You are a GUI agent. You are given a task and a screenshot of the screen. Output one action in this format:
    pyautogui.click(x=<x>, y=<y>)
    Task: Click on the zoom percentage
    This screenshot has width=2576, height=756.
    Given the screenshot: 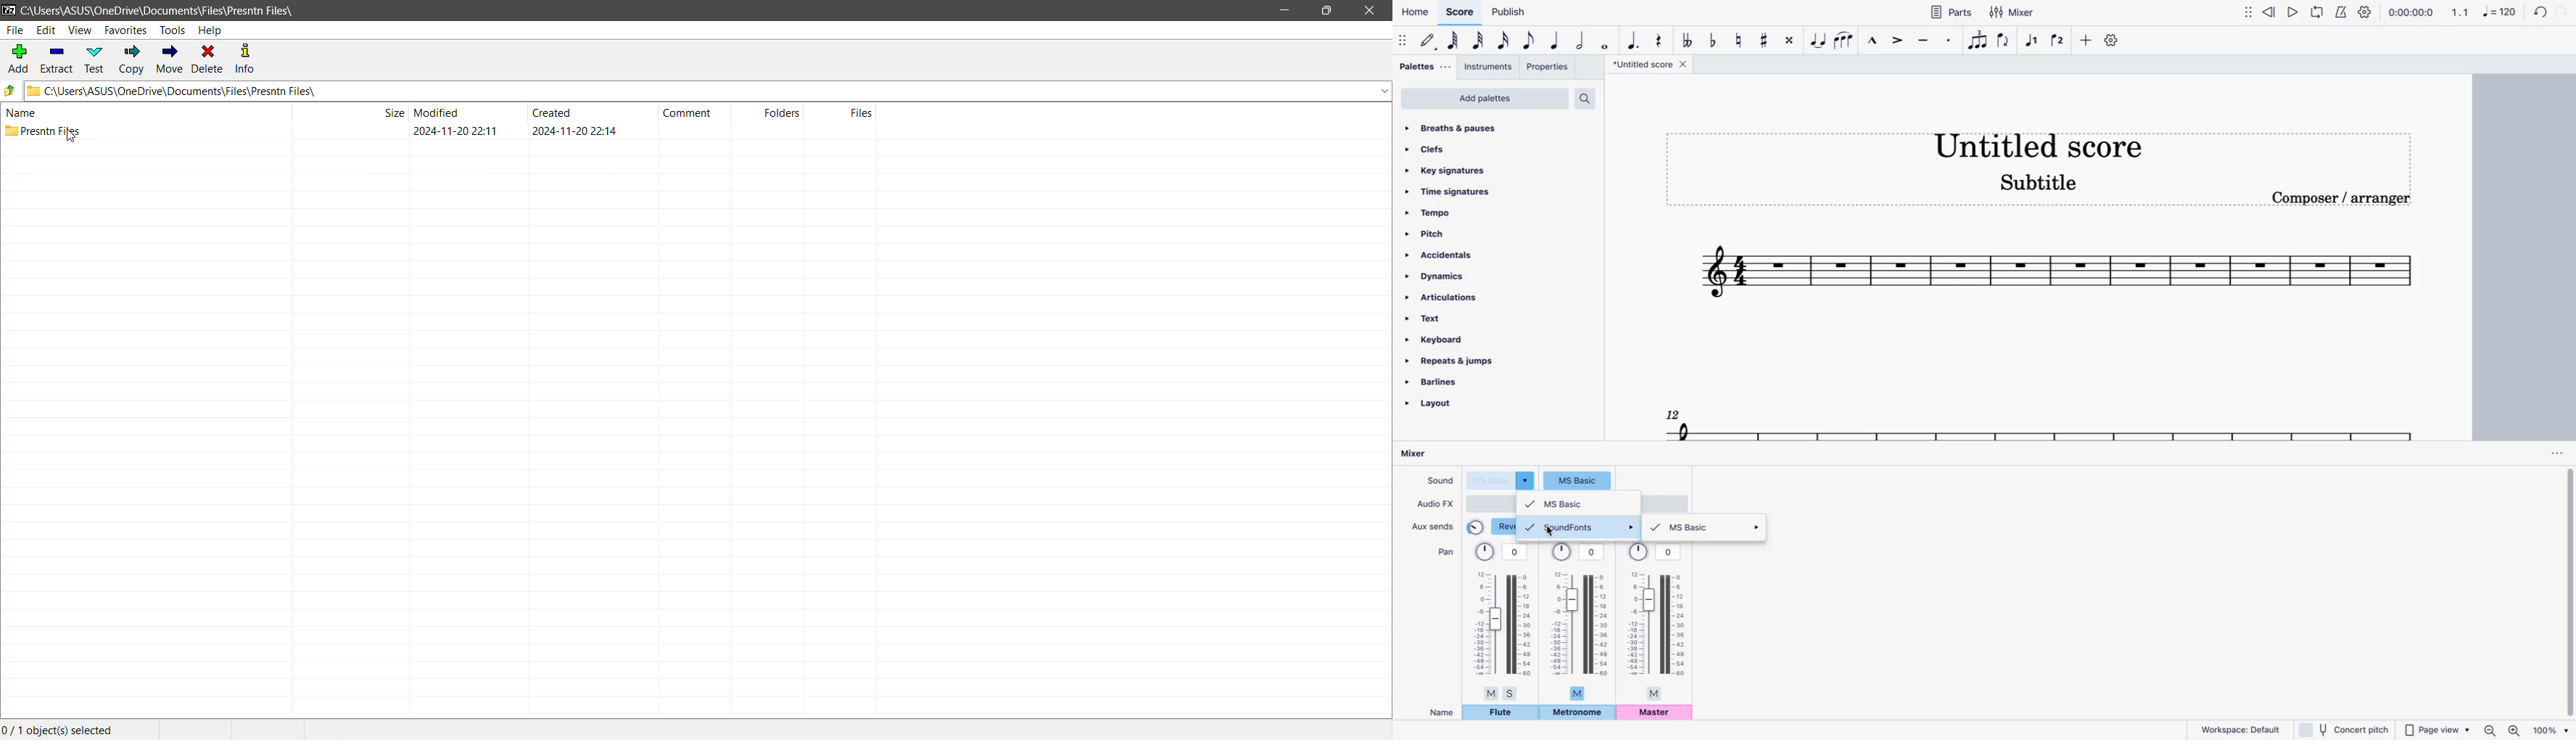 What is the action you would take?
    pyautogui.click(x=2553, y=729)
    